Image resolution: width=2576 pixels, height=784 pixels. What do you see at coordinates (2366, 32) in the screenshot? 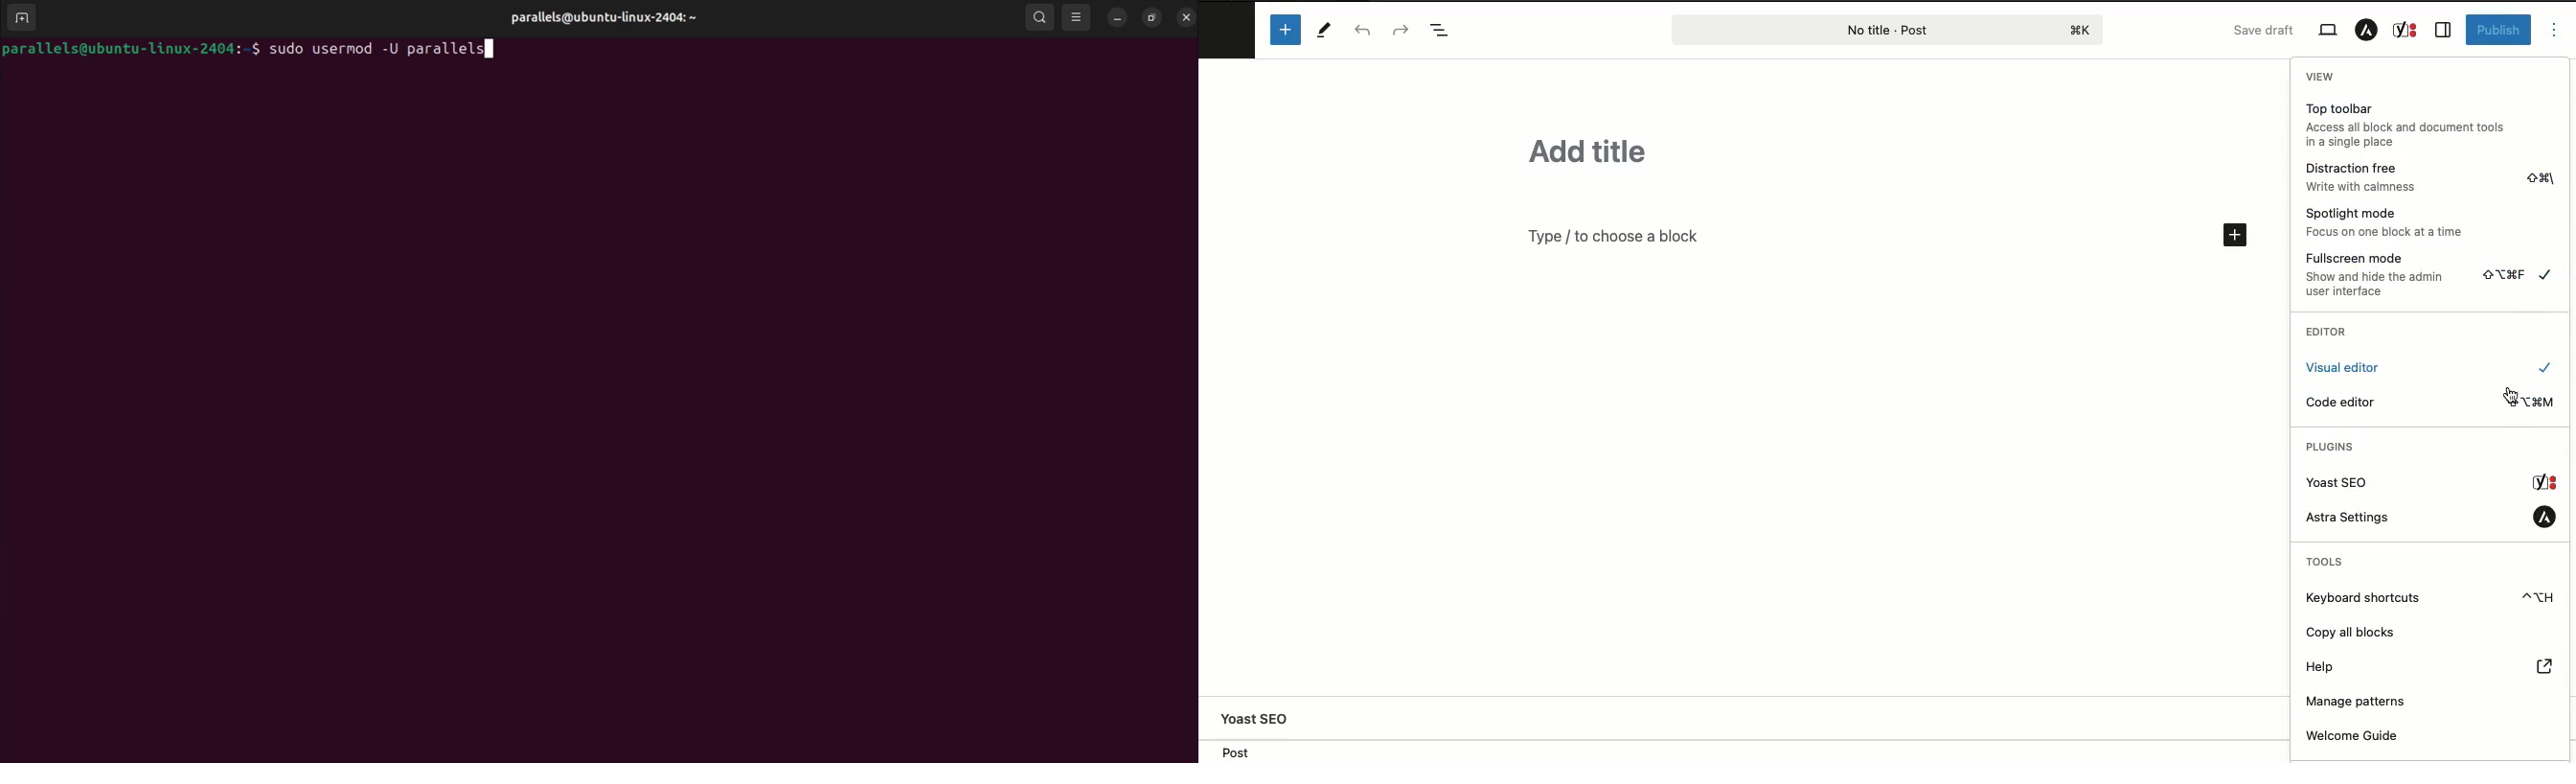
I see `Astra` at bounding box center [2366, 32].